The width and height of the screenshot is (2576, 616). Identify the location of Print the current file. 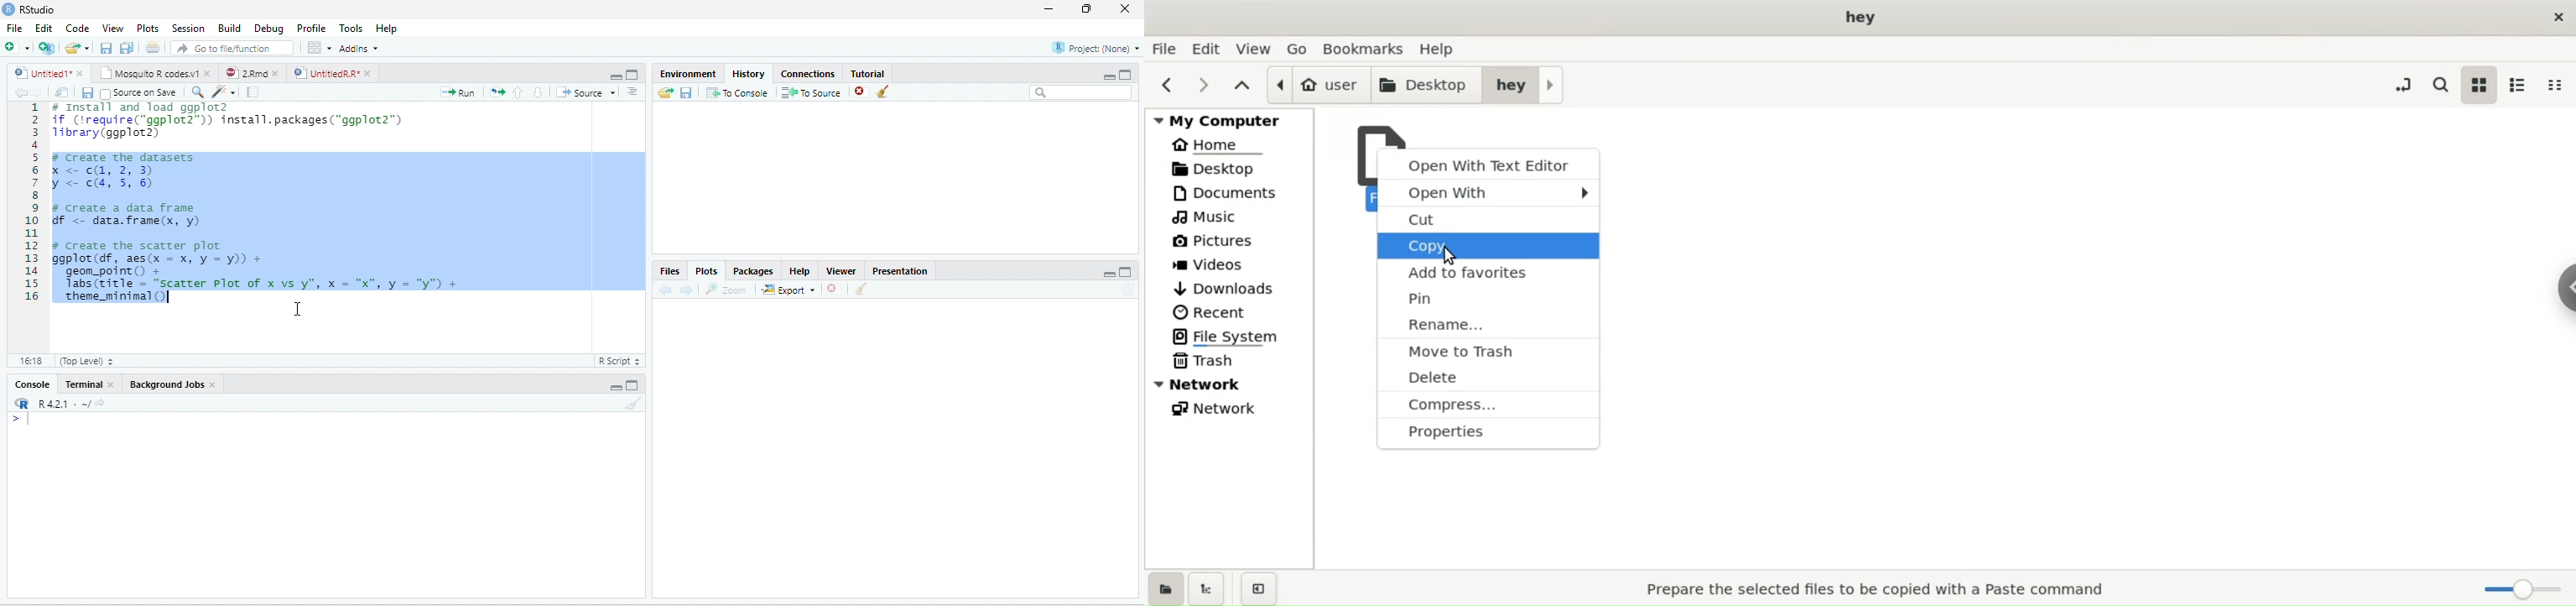
(153, 47).